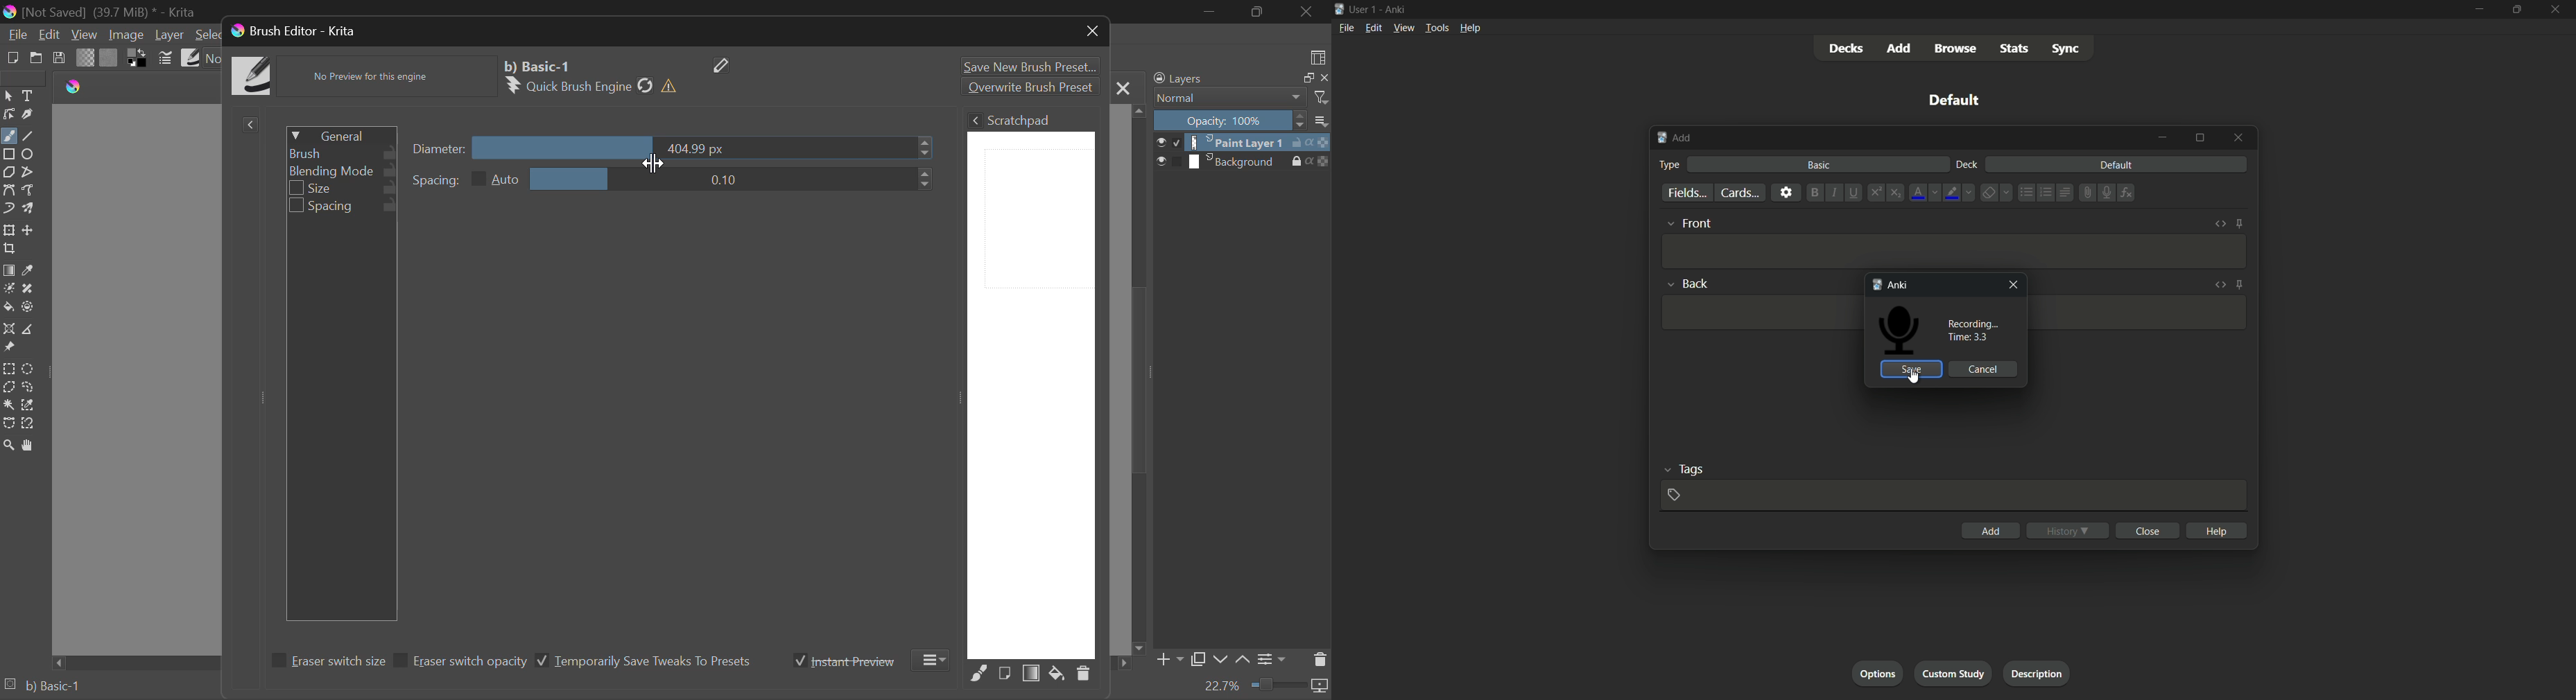  I want to click on add tag, so click(1674, 494).